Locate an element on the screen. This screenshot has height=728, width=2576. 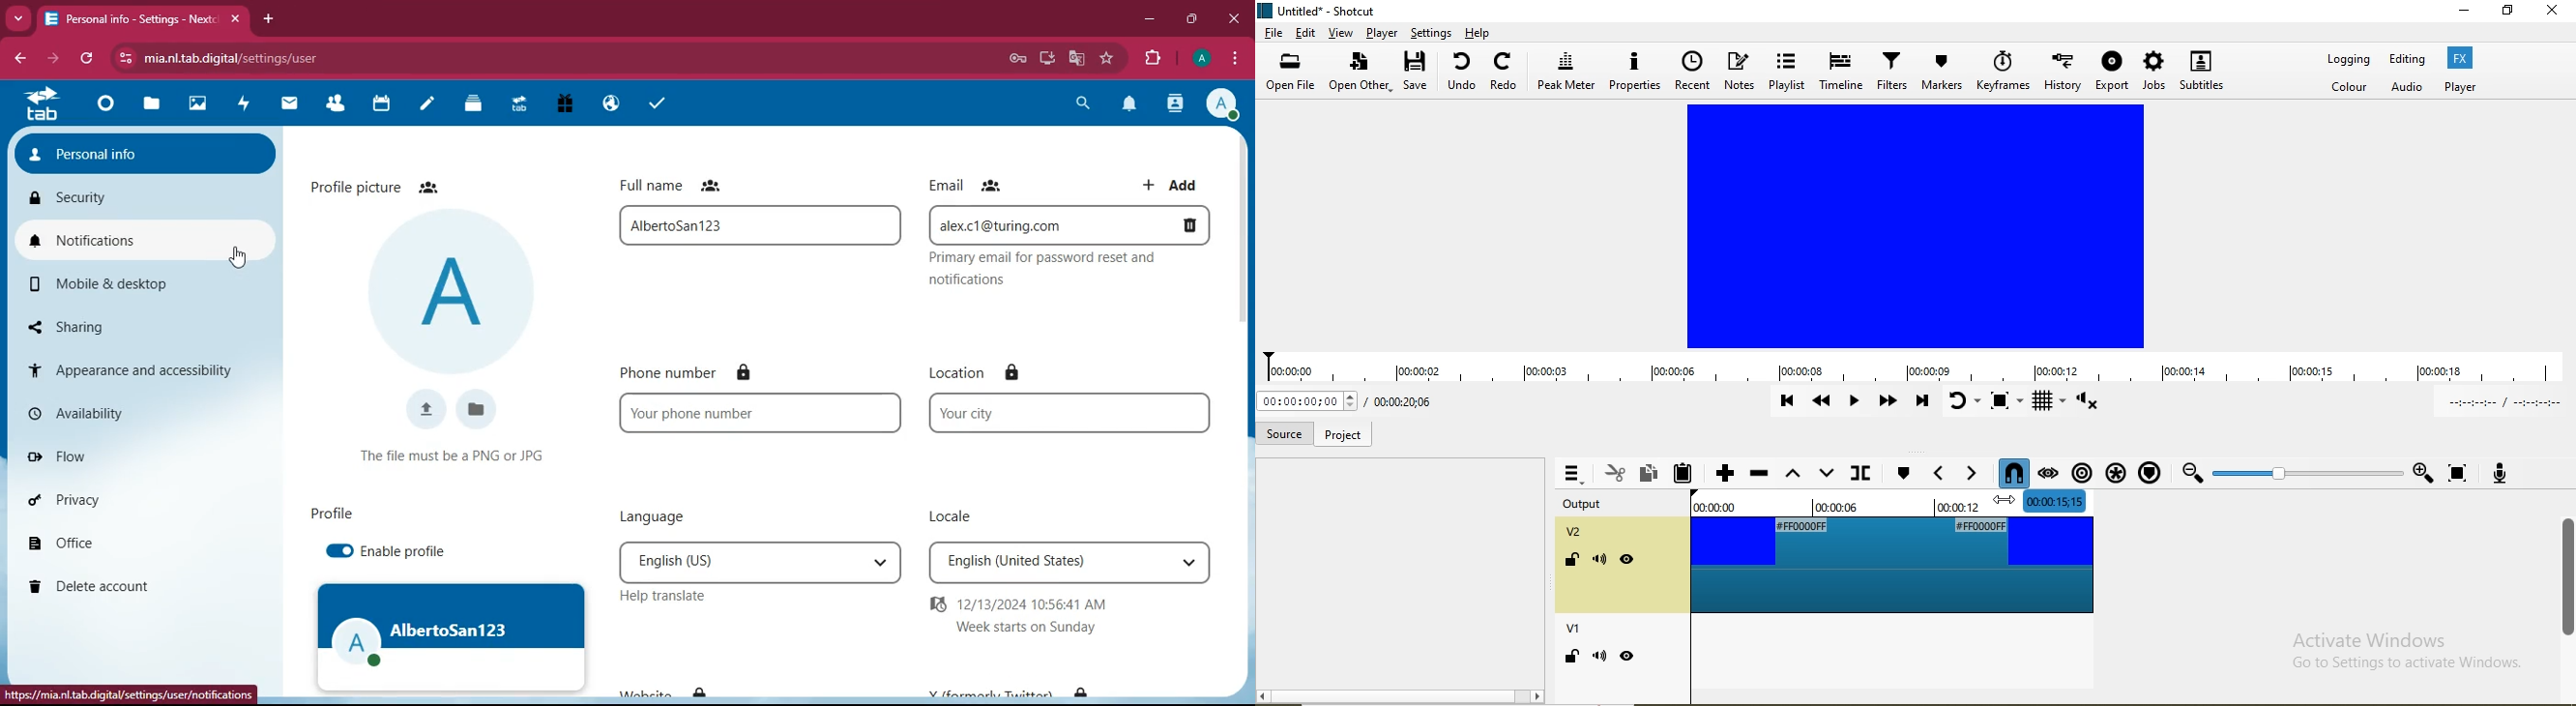
delete account is located at coordinates (141, 588).